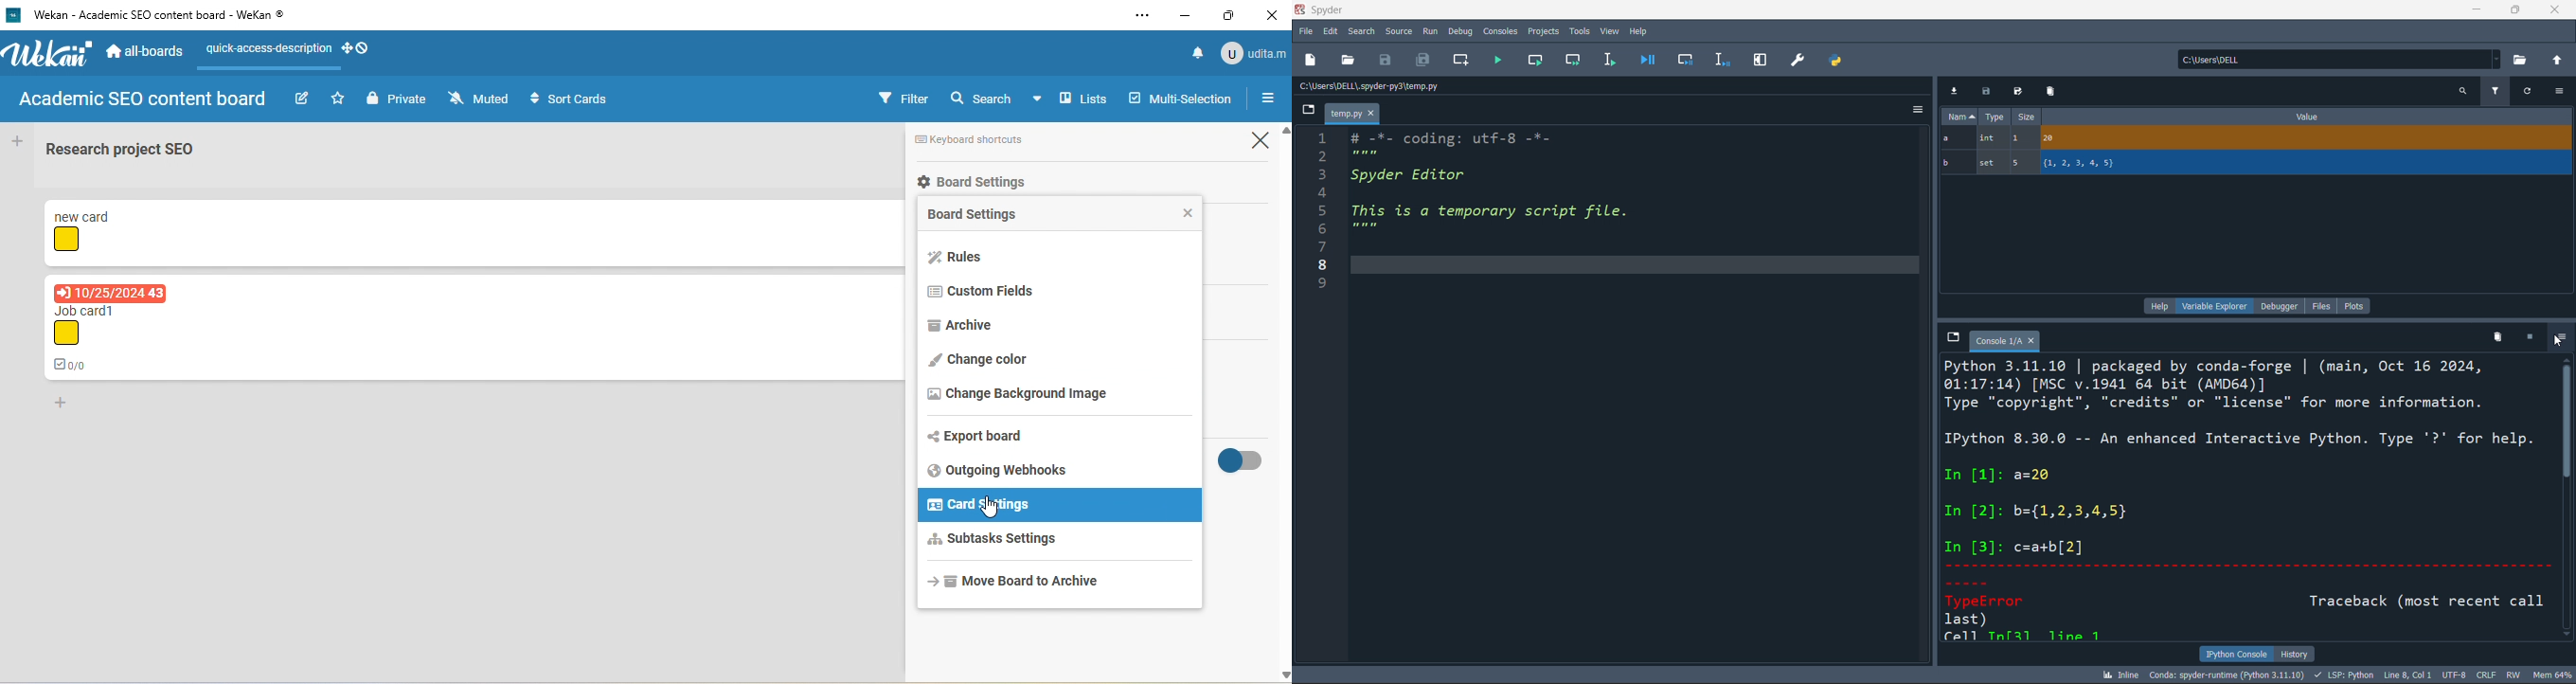  What do you see at coordinates (2253, 139) in the screenshot?
I see `a, int, 1, 20` at bounding box center [2253, 139].